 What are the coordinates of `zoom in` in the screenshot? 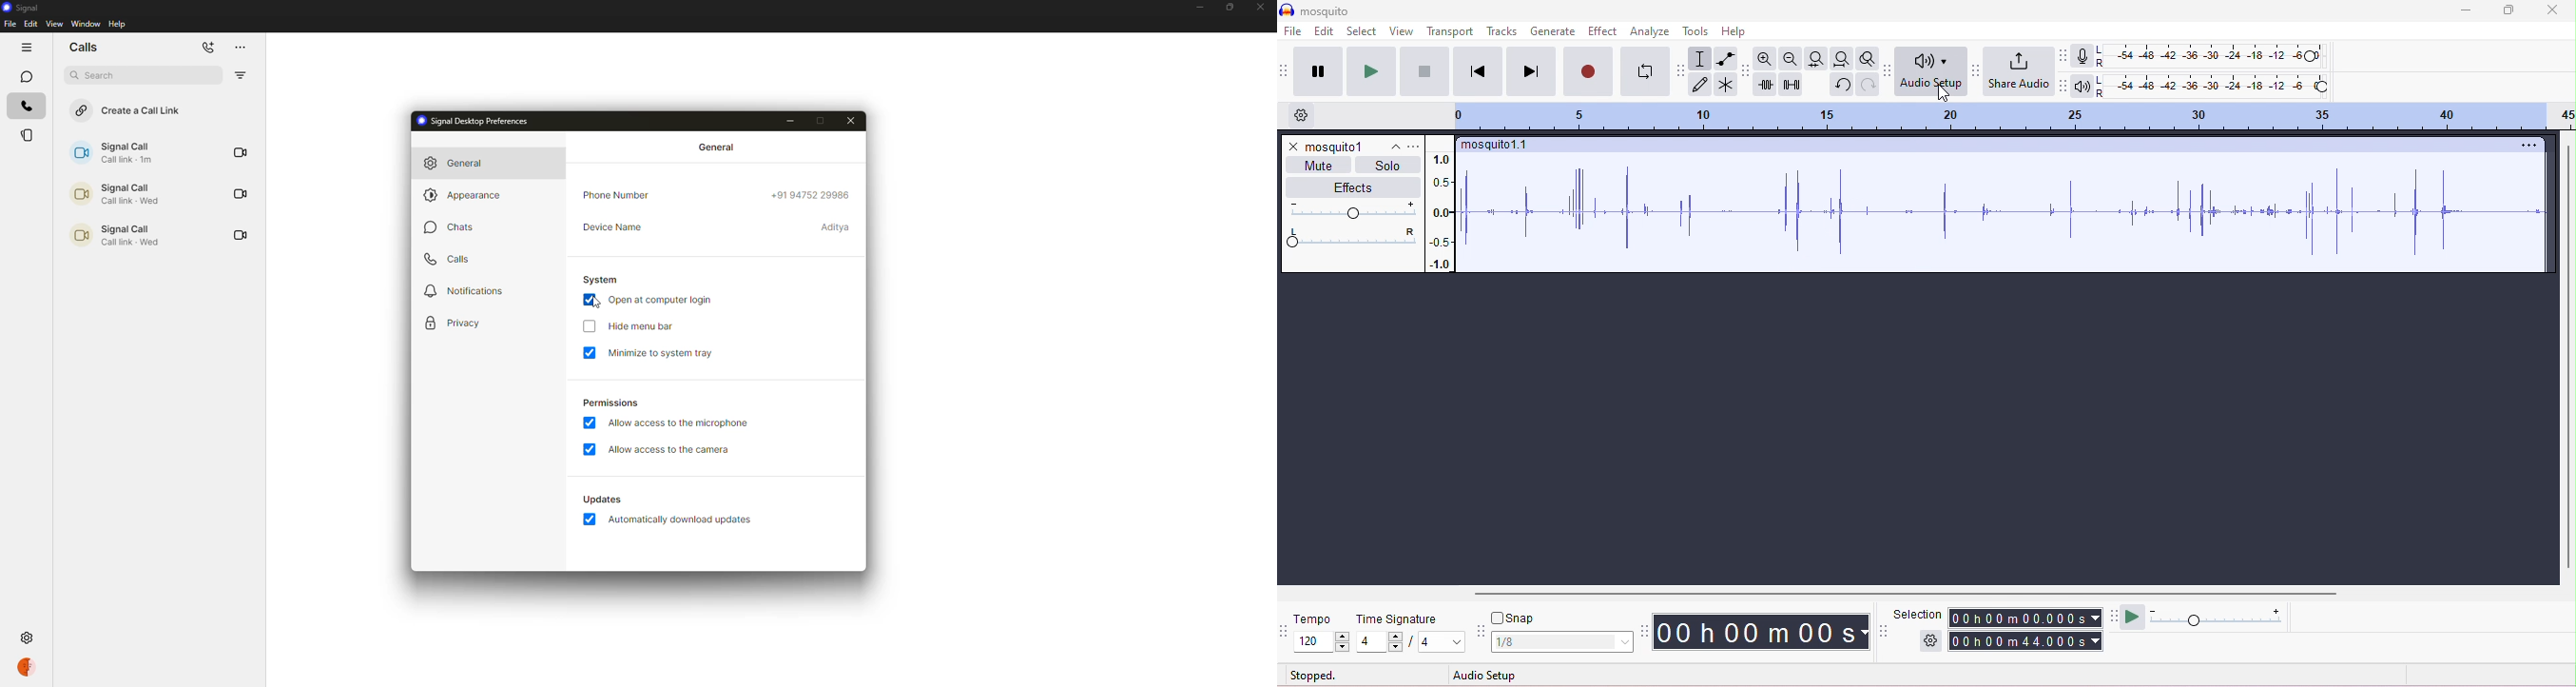 It's located at (1789, 59).